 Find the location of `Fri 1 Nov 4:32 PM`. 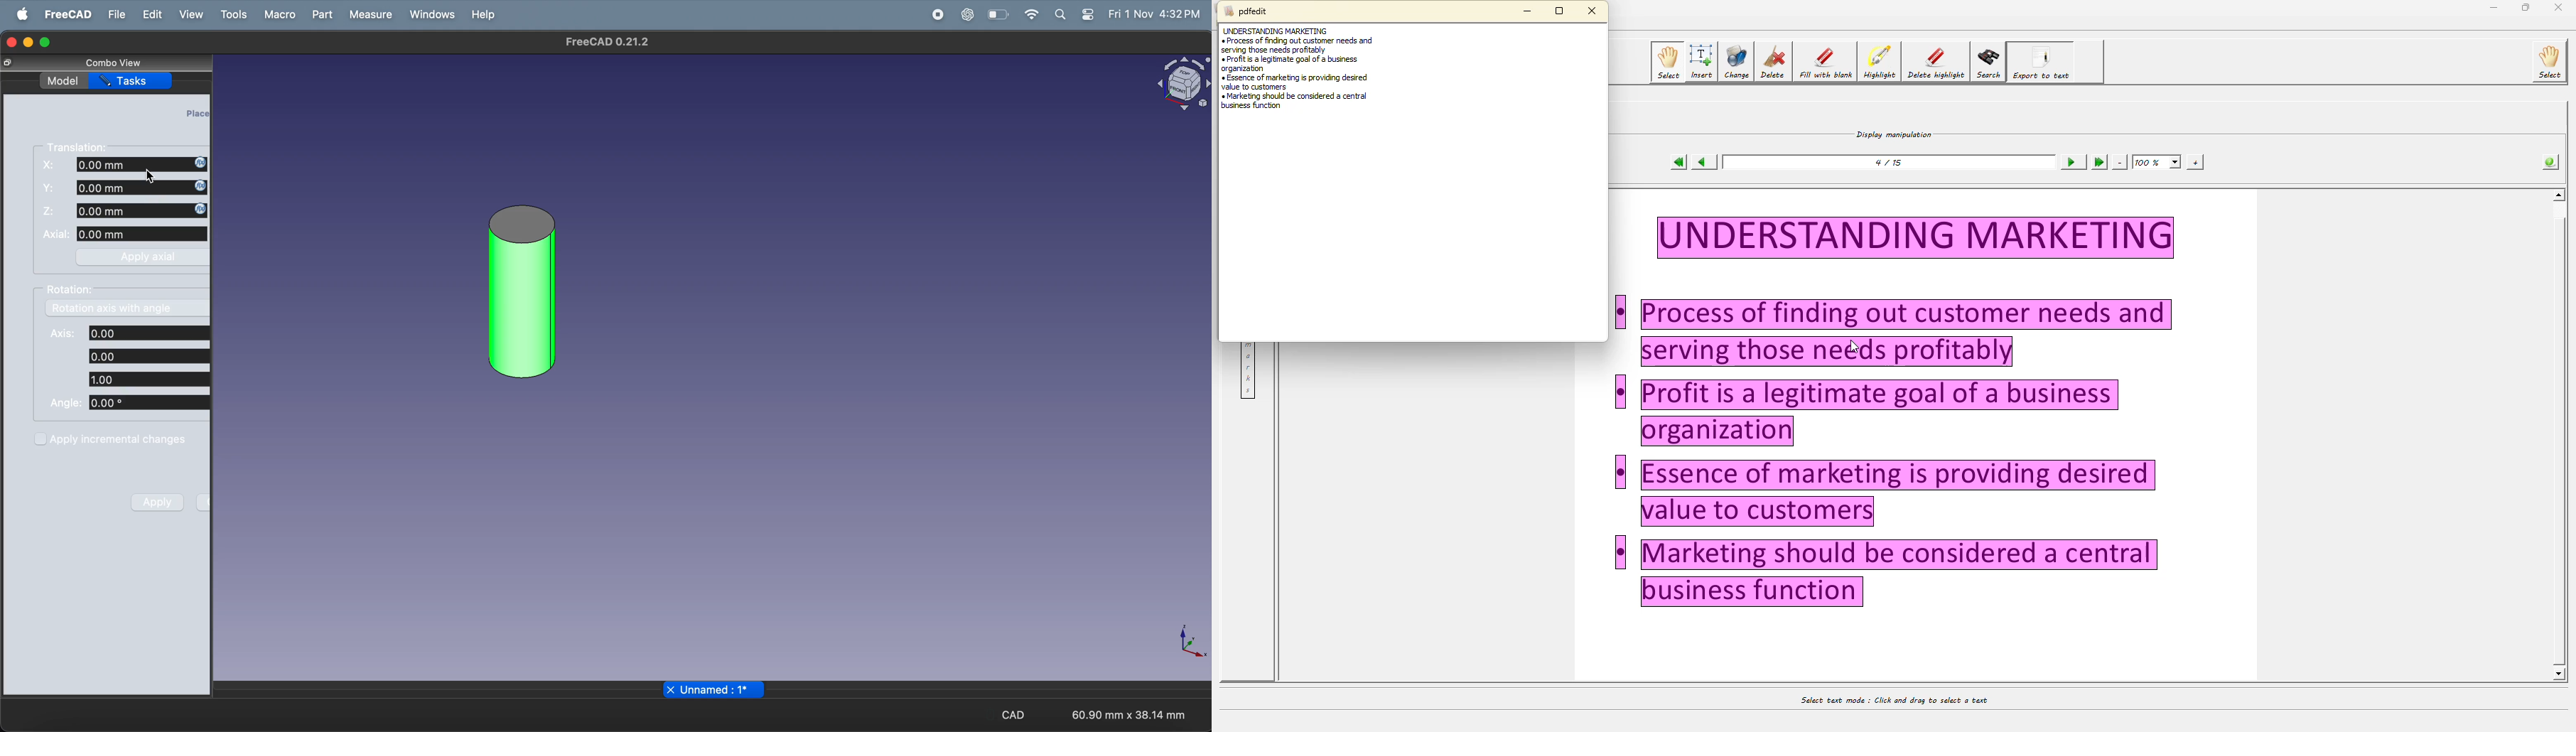

Fri 1 Nov 4:32 PM is located at coordinates (1154, 14).